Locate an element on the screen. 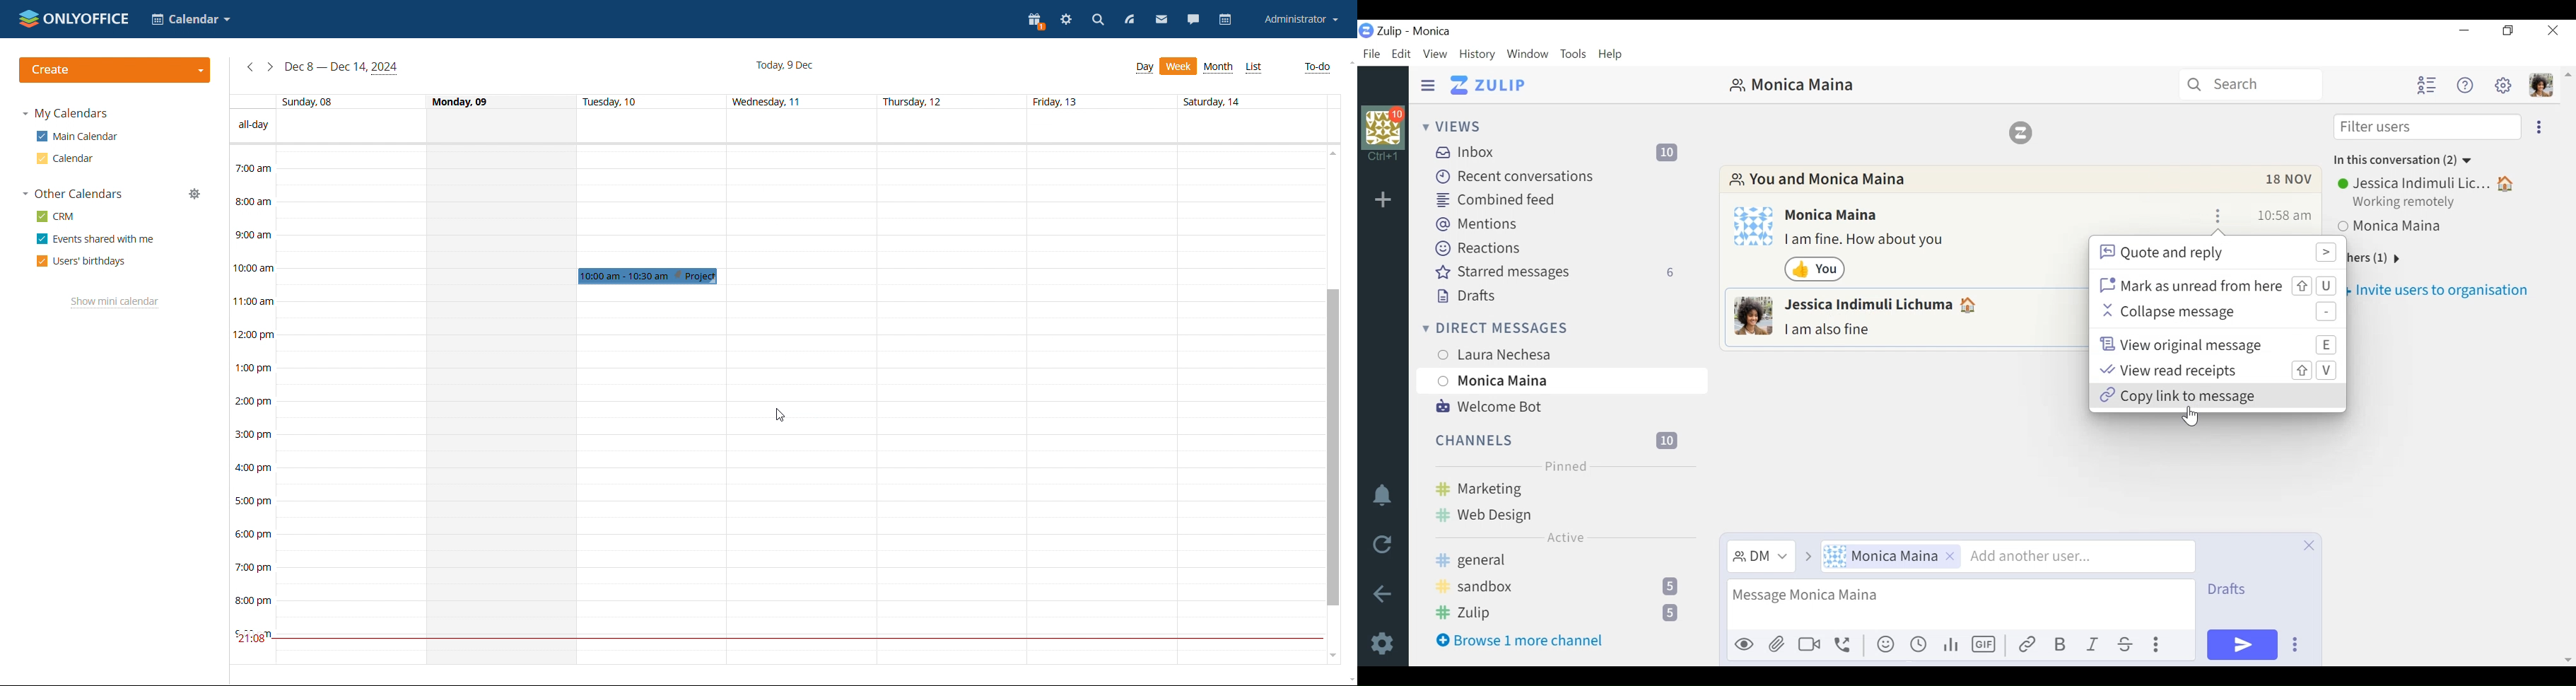  Cursor is located at coordinates (2193, 417).